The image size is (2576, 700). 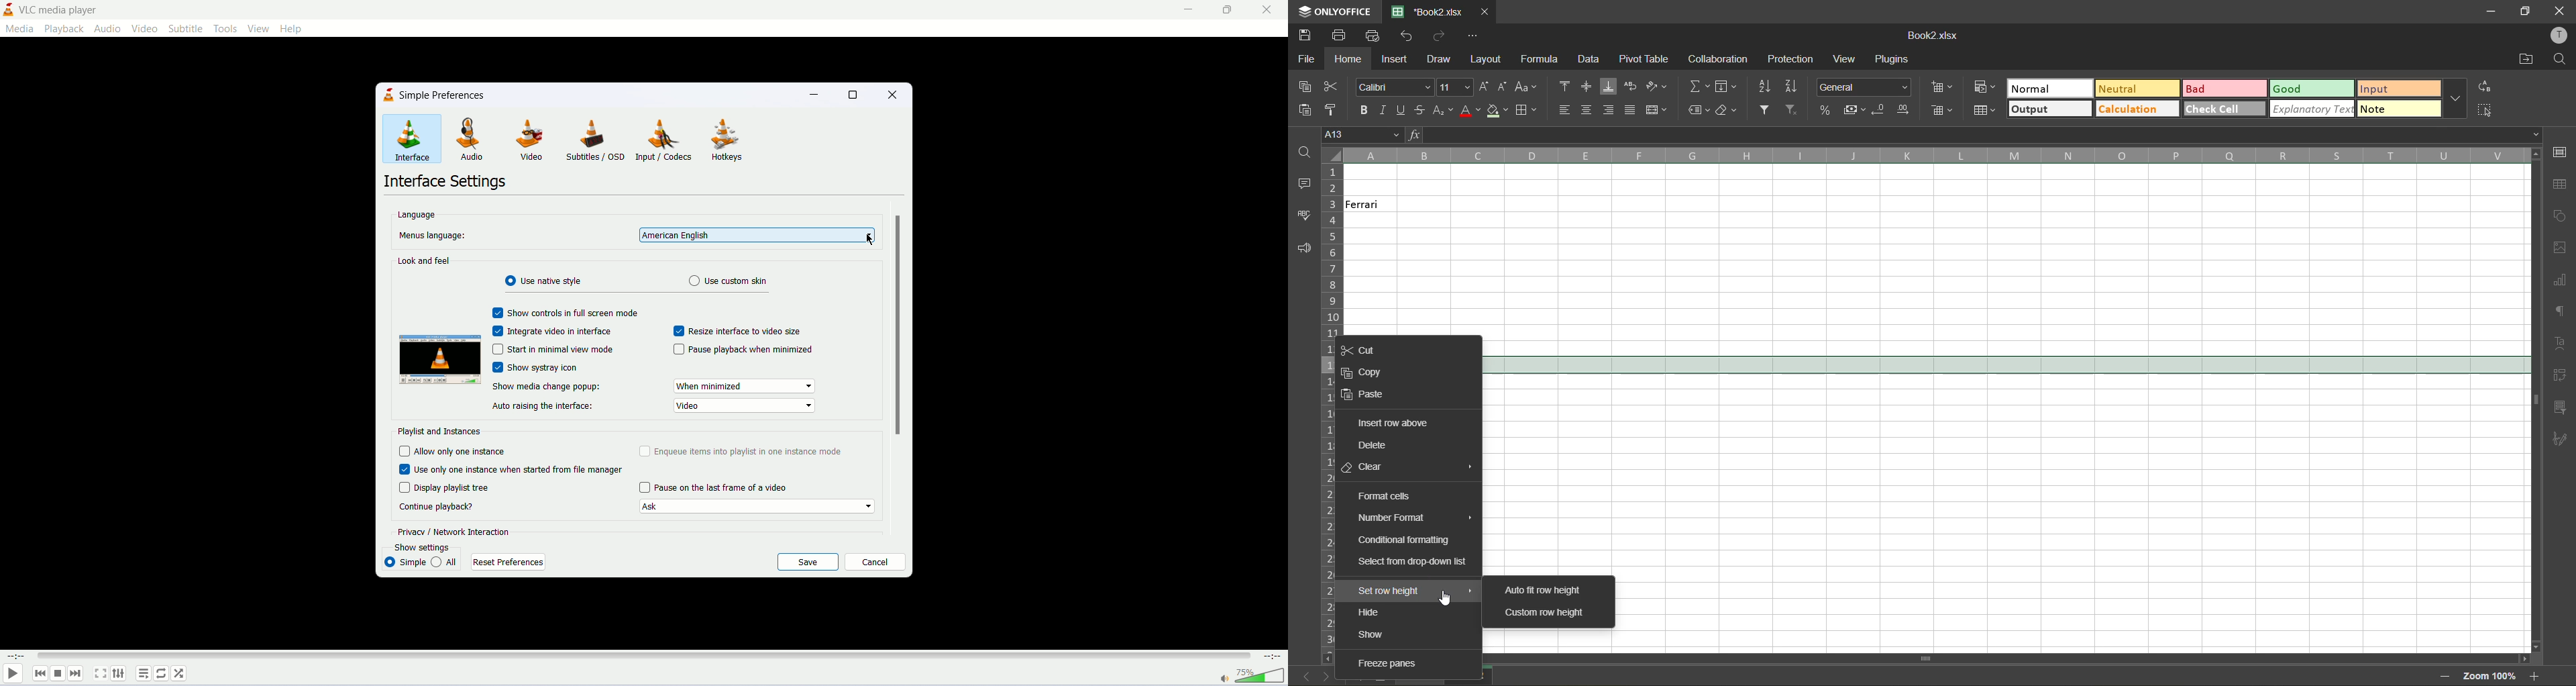 I want to click on use only one instance When started from file manager, so click(x=512, y=470).